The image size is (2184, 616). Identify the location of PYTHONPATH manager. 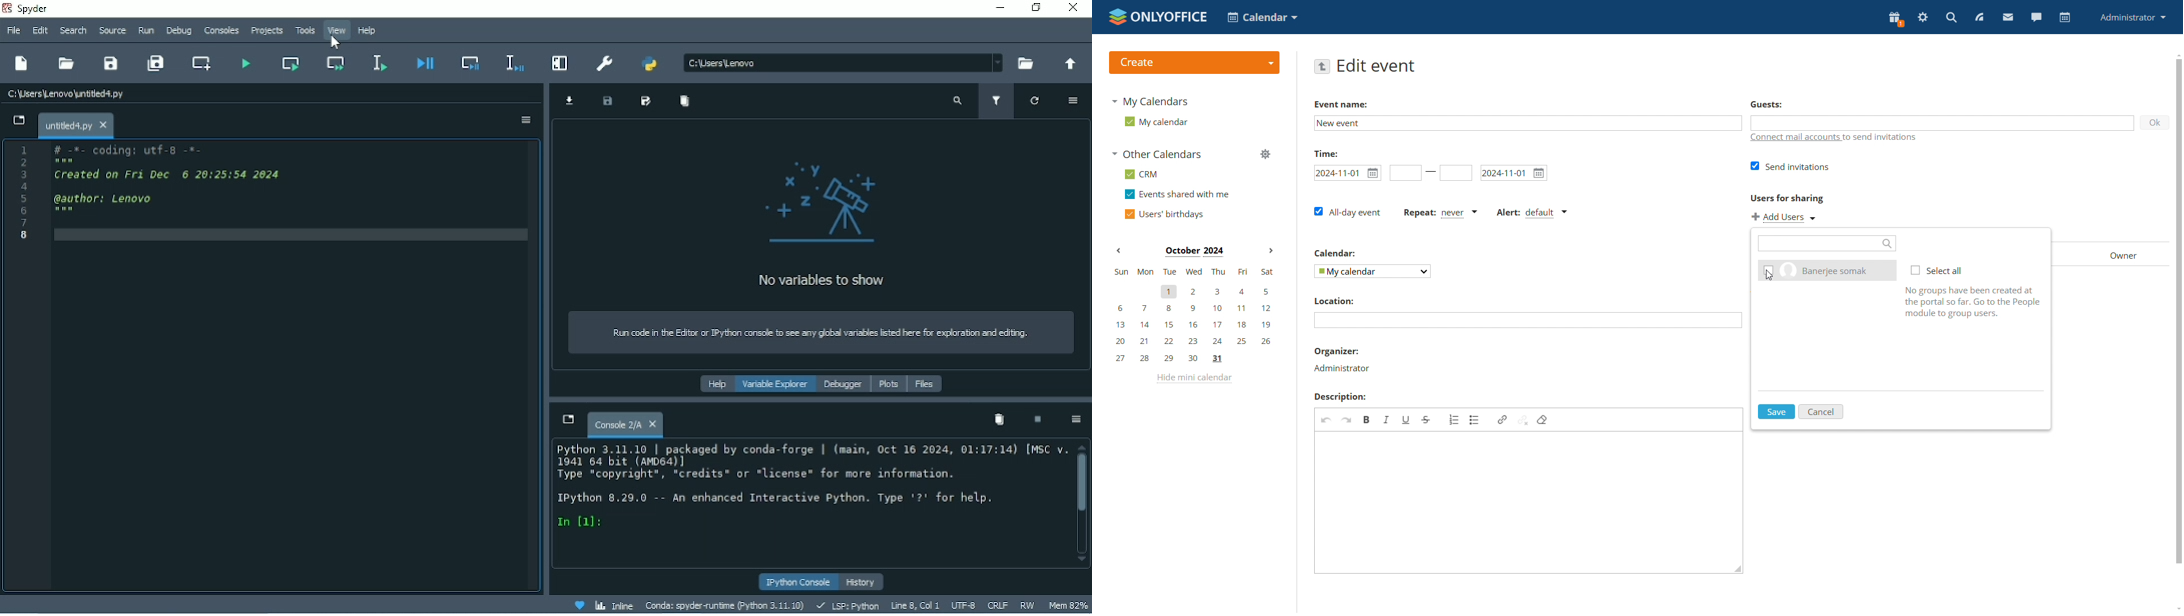
(649, 65).